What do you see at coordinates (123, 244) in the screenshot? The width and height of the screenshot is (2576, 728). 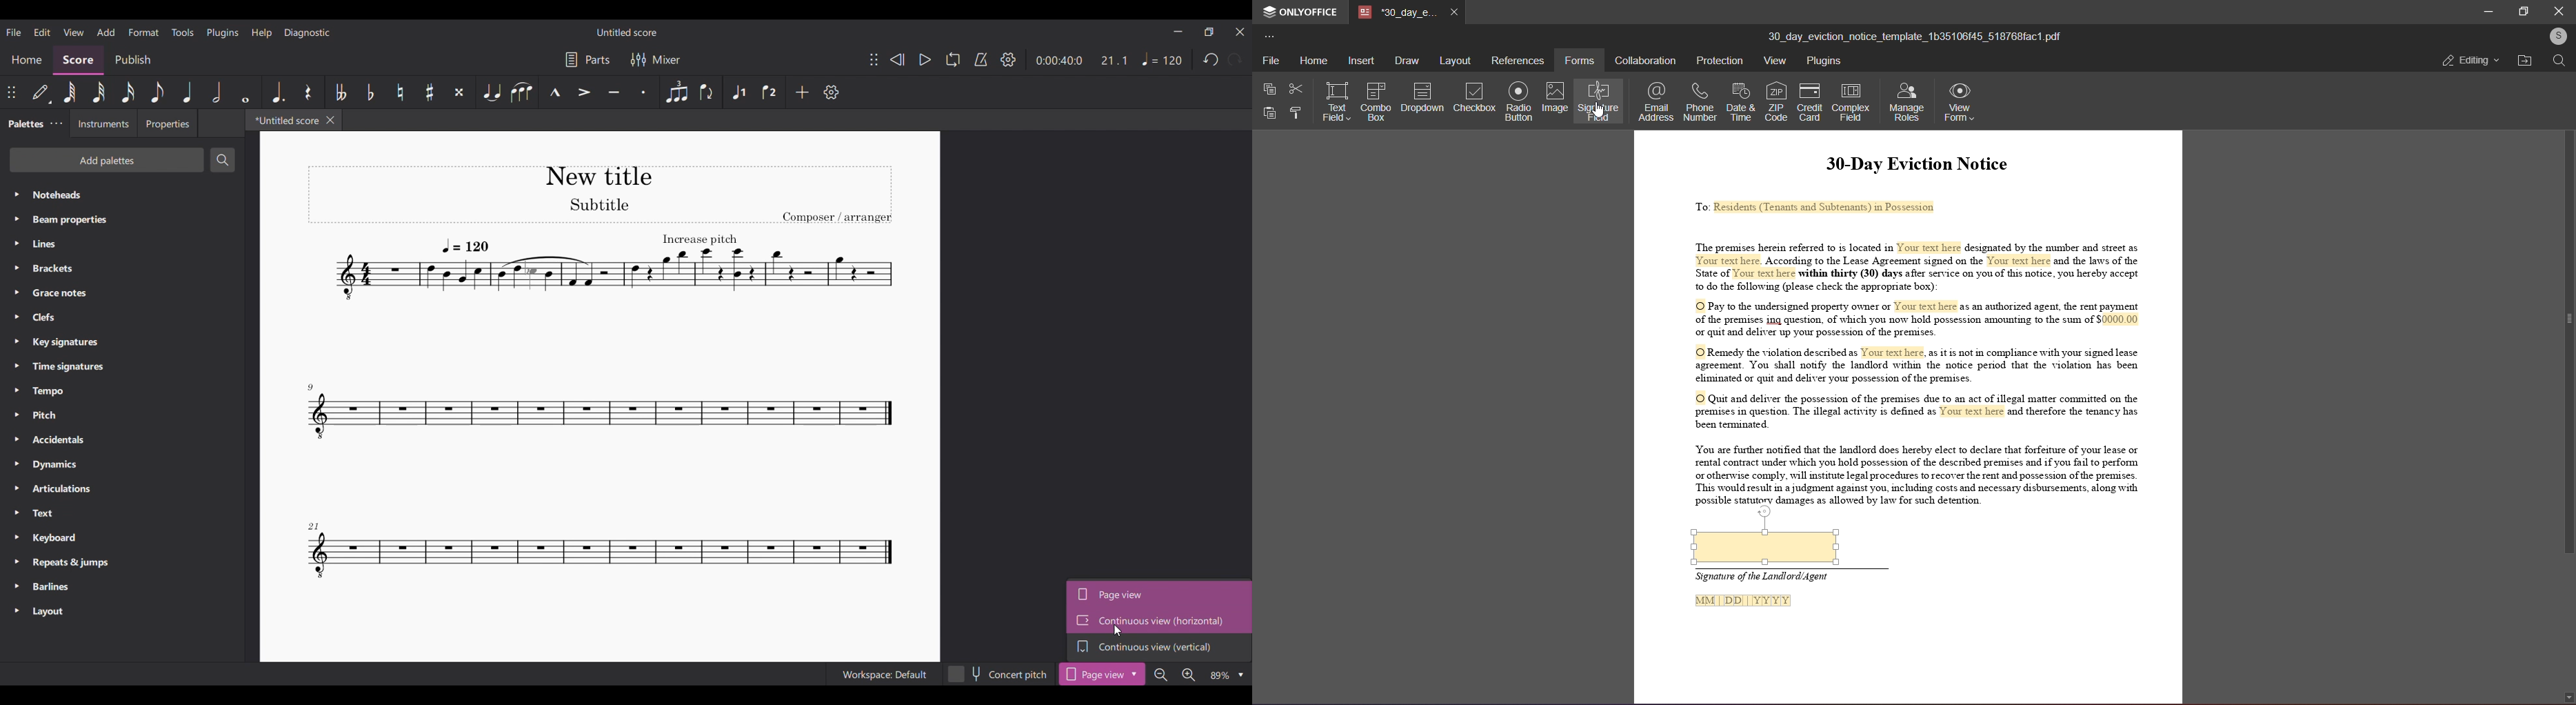 I see `Lines` at bounding box center [123, 244].